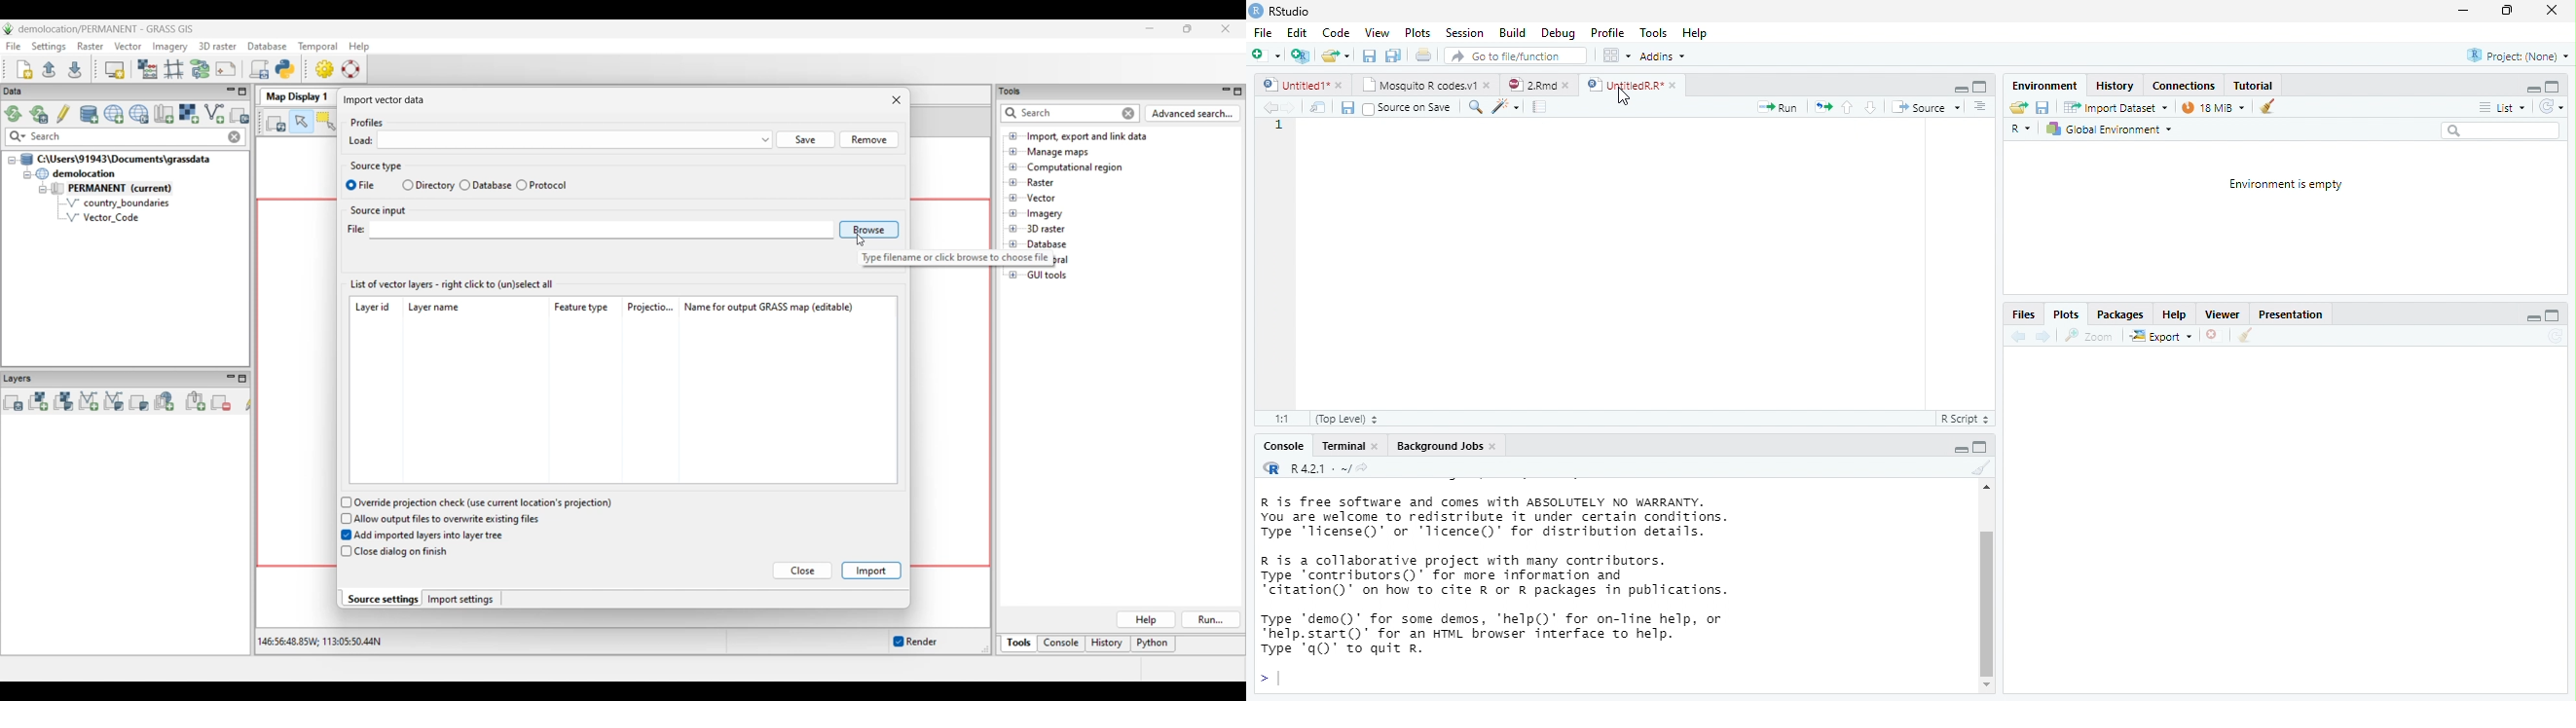 This screenshot has width=2576, height=728. I want to click on Background Jobs, so click(1438, 446).